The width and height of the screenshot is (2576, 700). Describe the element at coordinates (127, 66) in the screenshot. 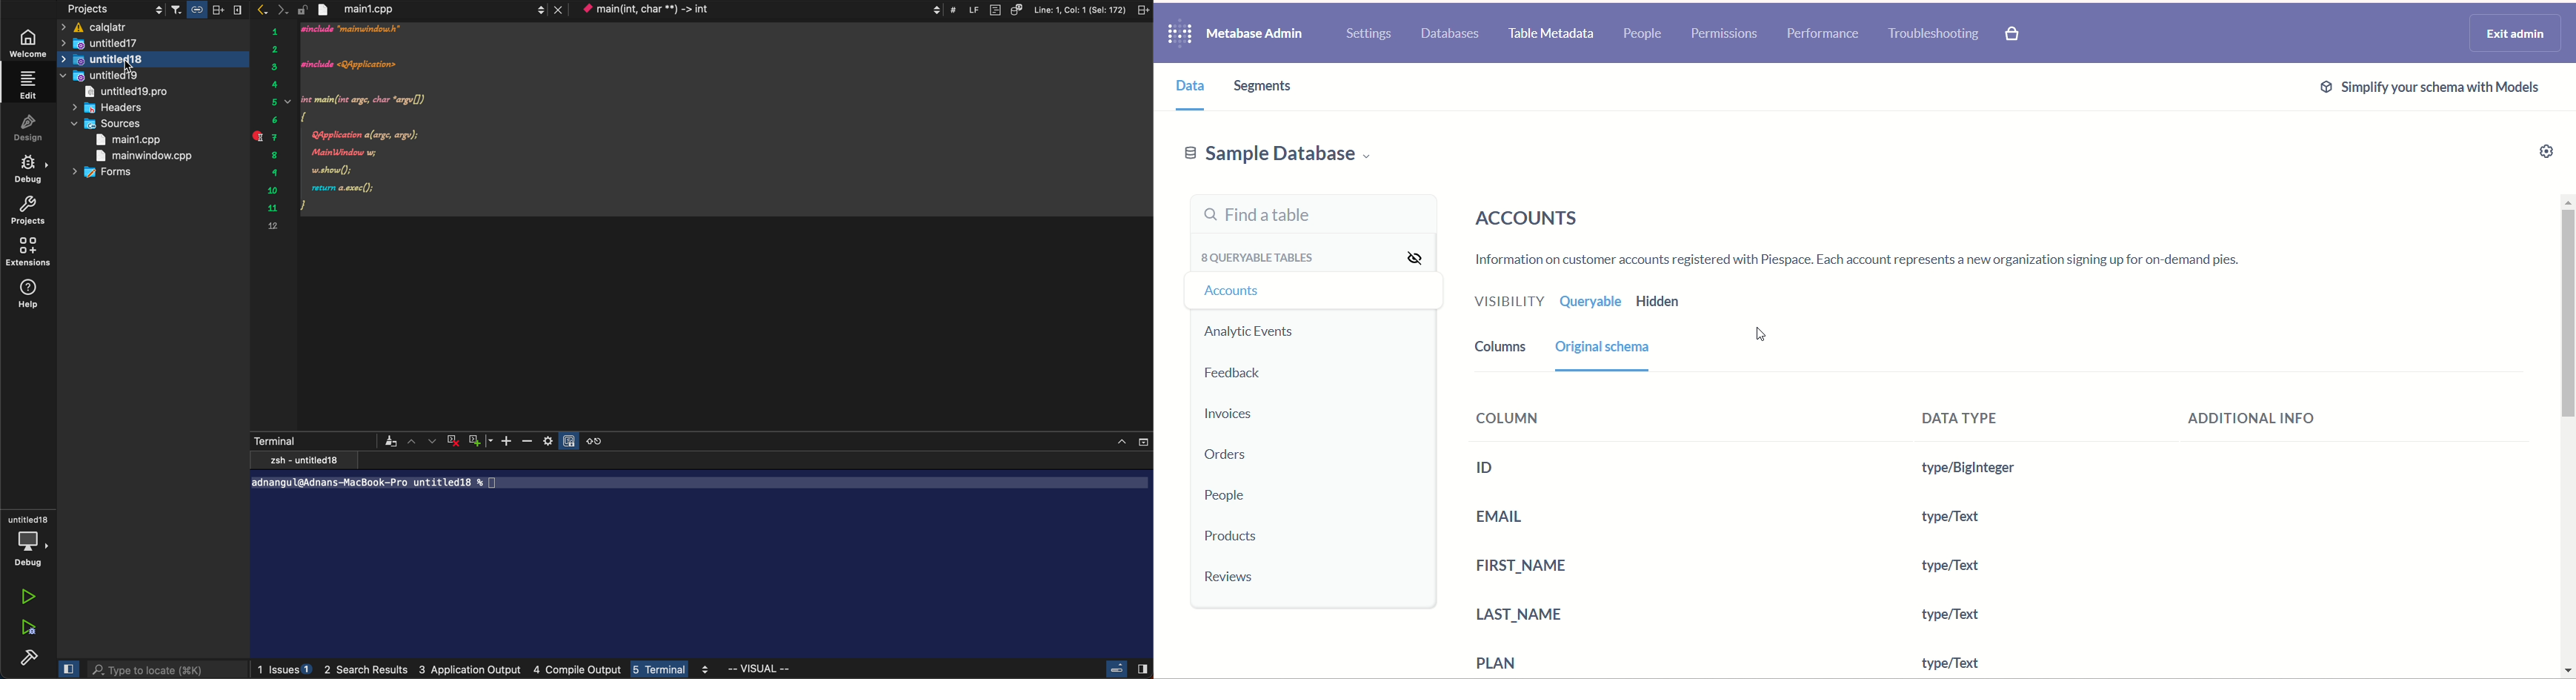

I see `cursor ` at that location.